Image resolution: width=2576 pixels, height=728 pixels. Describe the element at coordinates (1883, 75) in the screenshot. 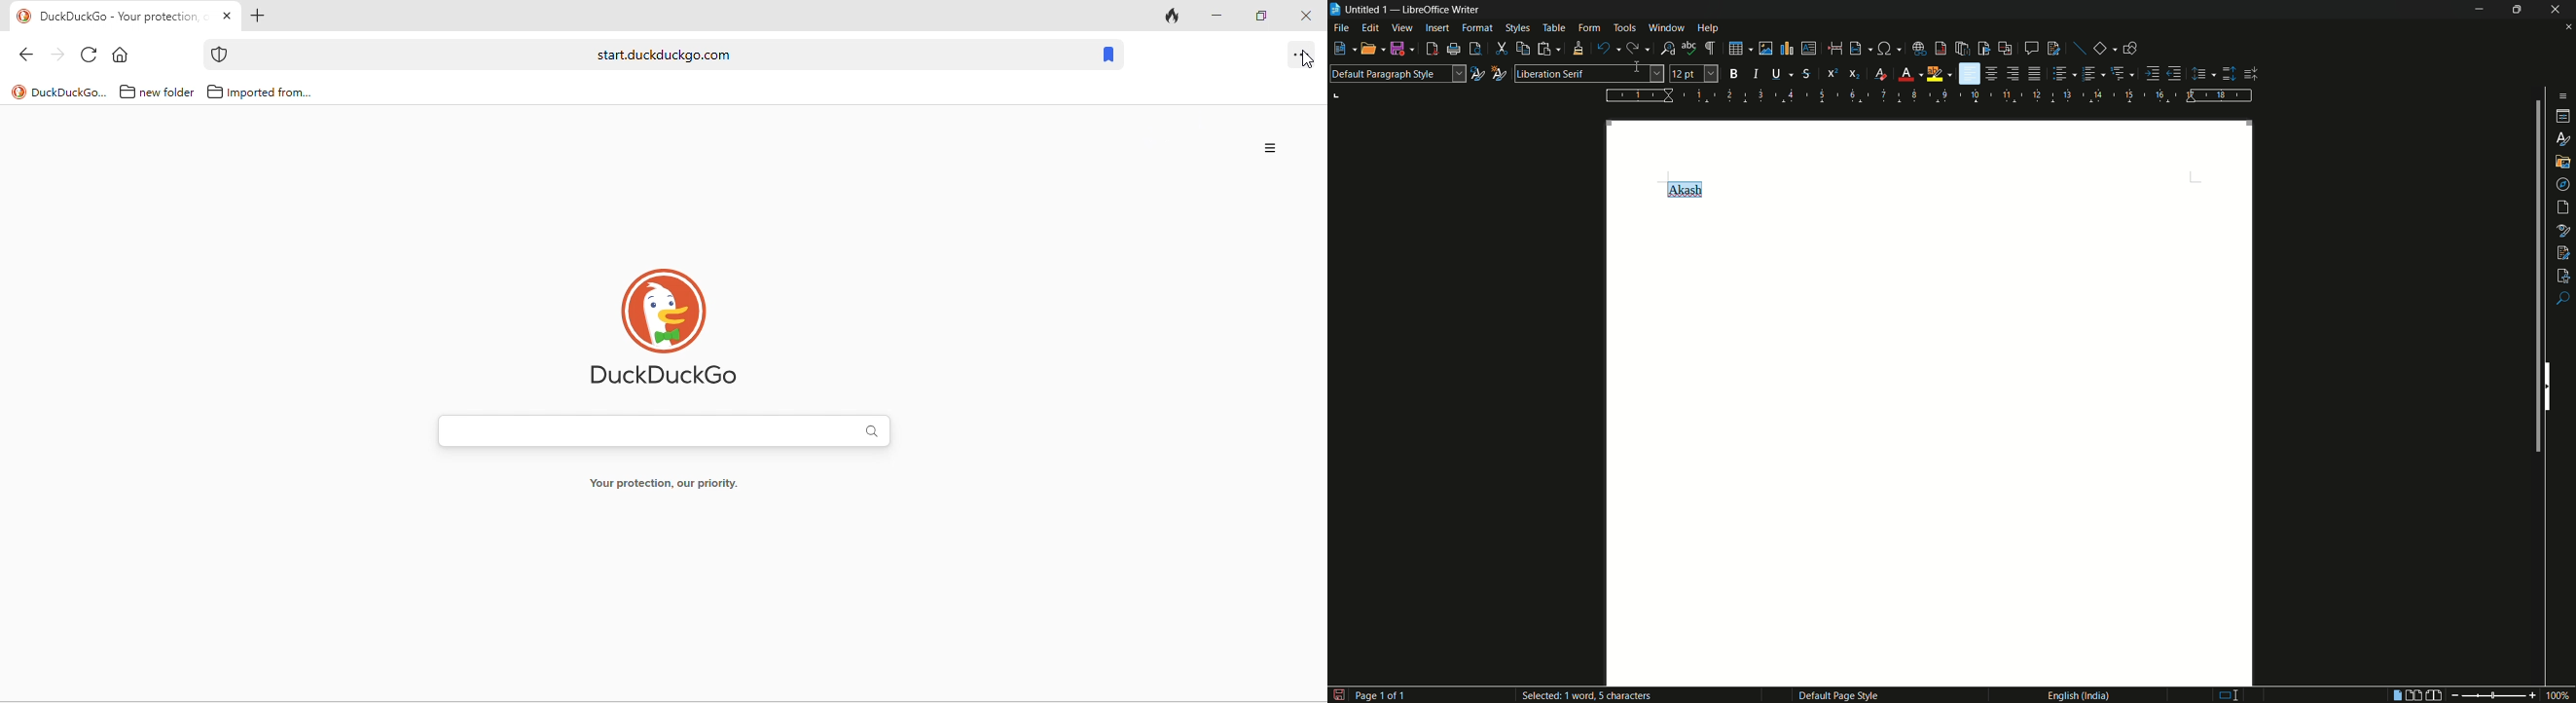

I see `clear direct formatting` at that location.